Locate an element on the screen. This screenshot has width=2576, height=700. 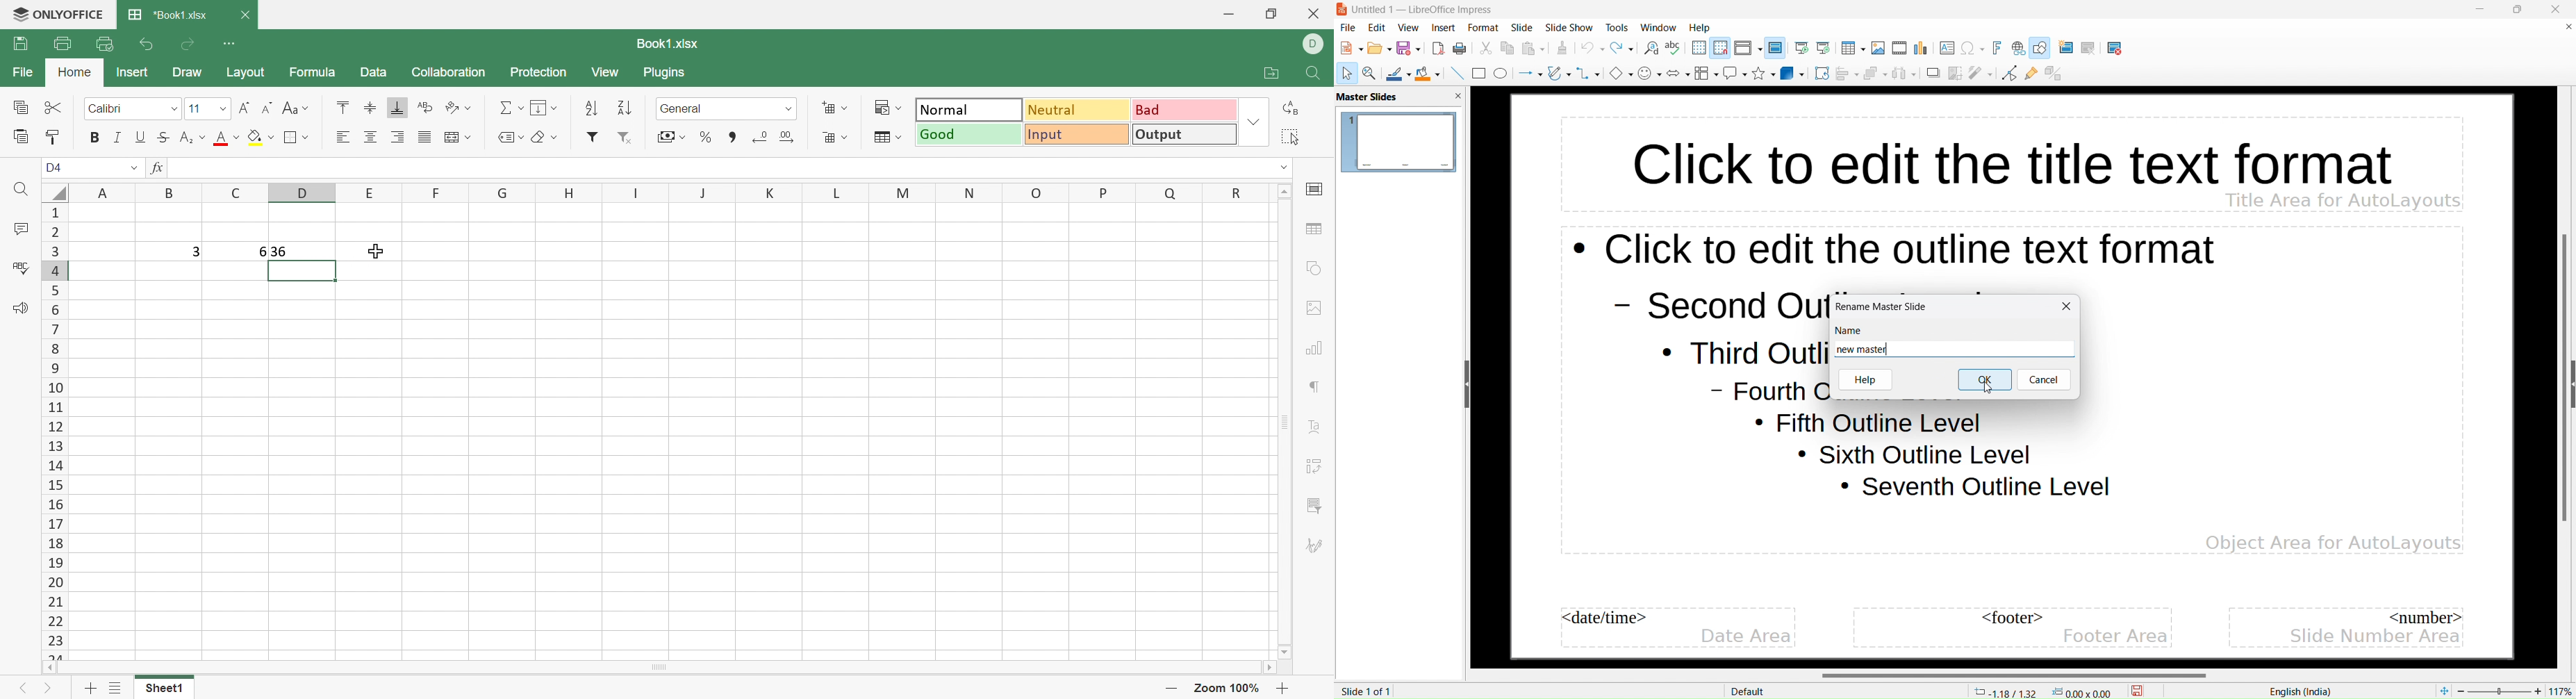
slide 1 of 1 is located at coordinates (1366, 691).